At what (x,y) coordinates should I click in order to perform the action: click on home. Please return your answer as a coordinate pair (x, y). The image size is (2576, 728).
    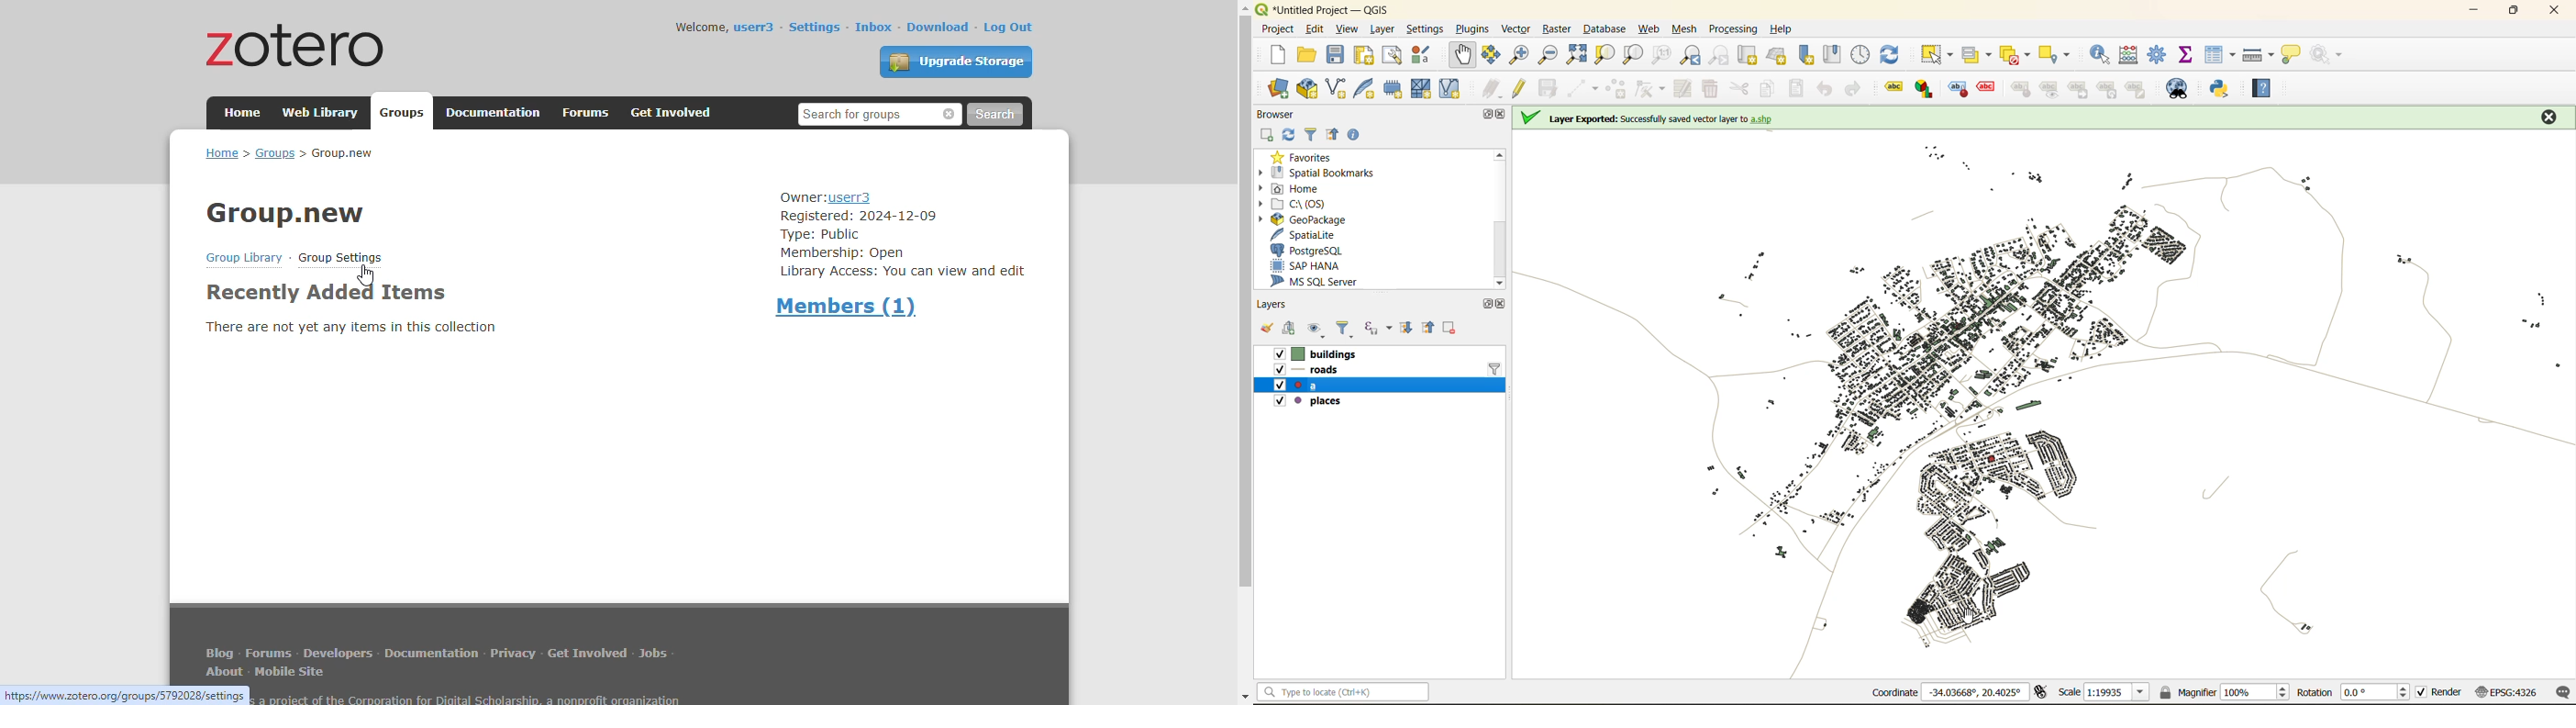
    Looking at the image, I should click on (243, 111).